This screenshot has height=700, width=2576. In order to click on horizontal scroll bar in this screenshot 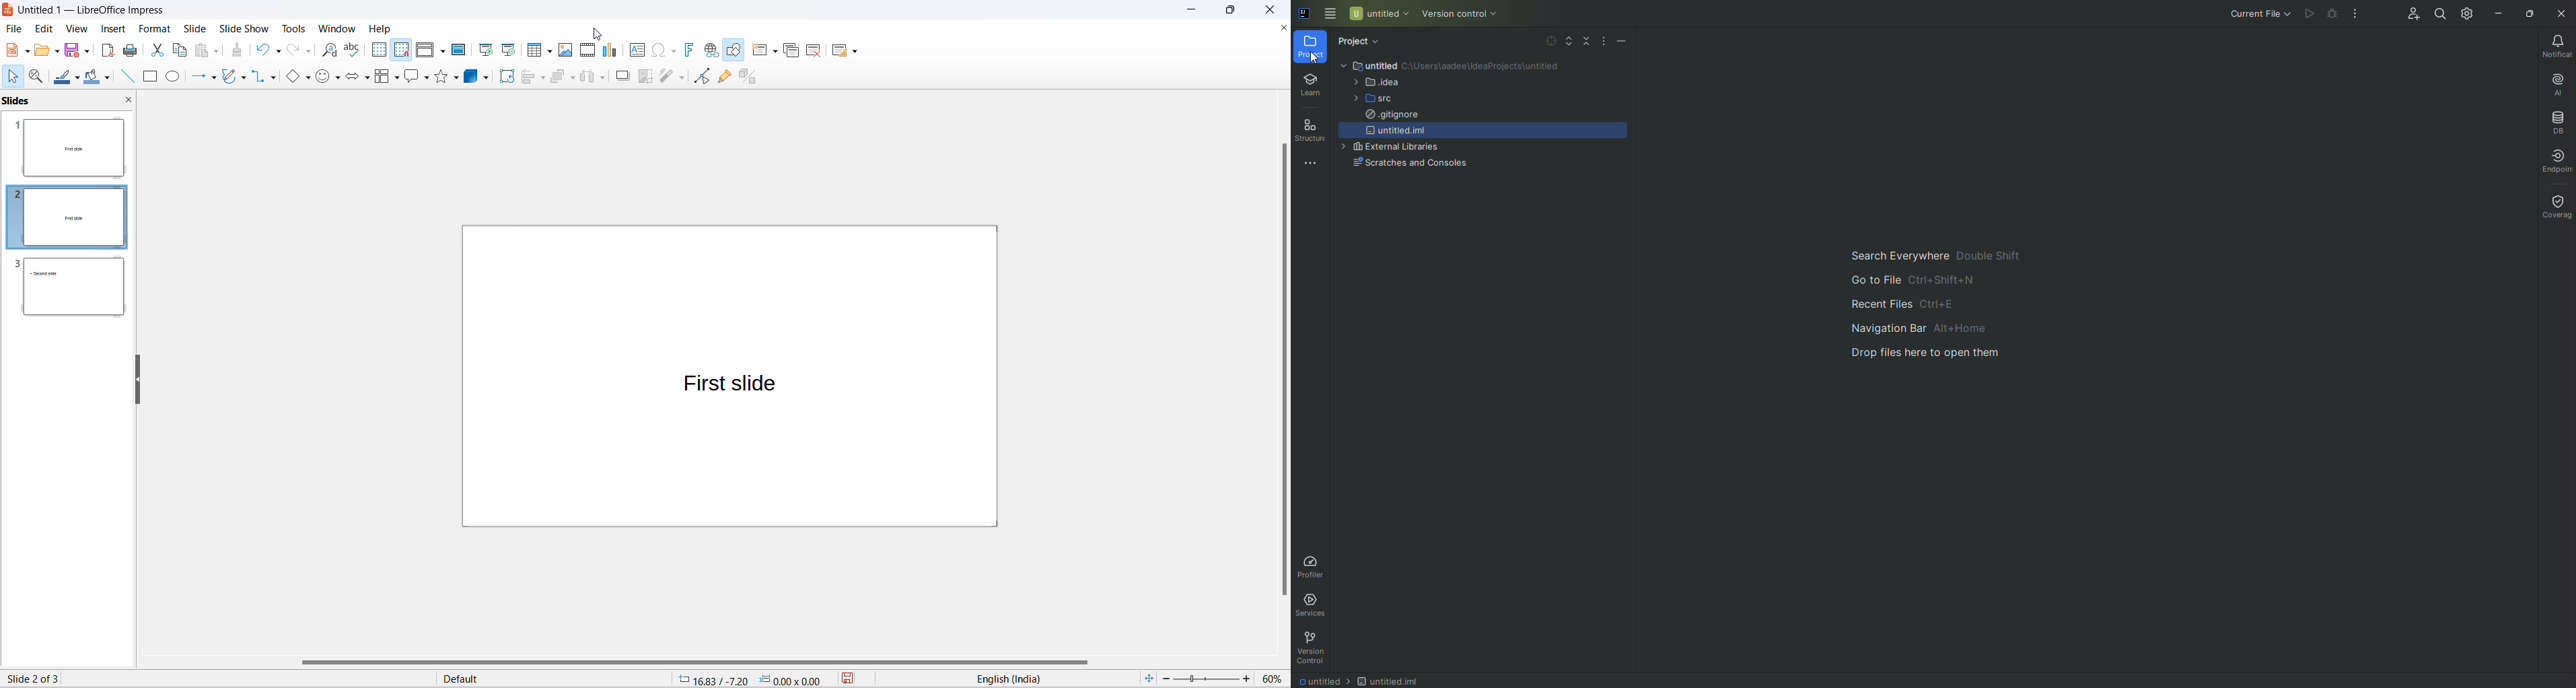, I will do `click(699, 662)`.